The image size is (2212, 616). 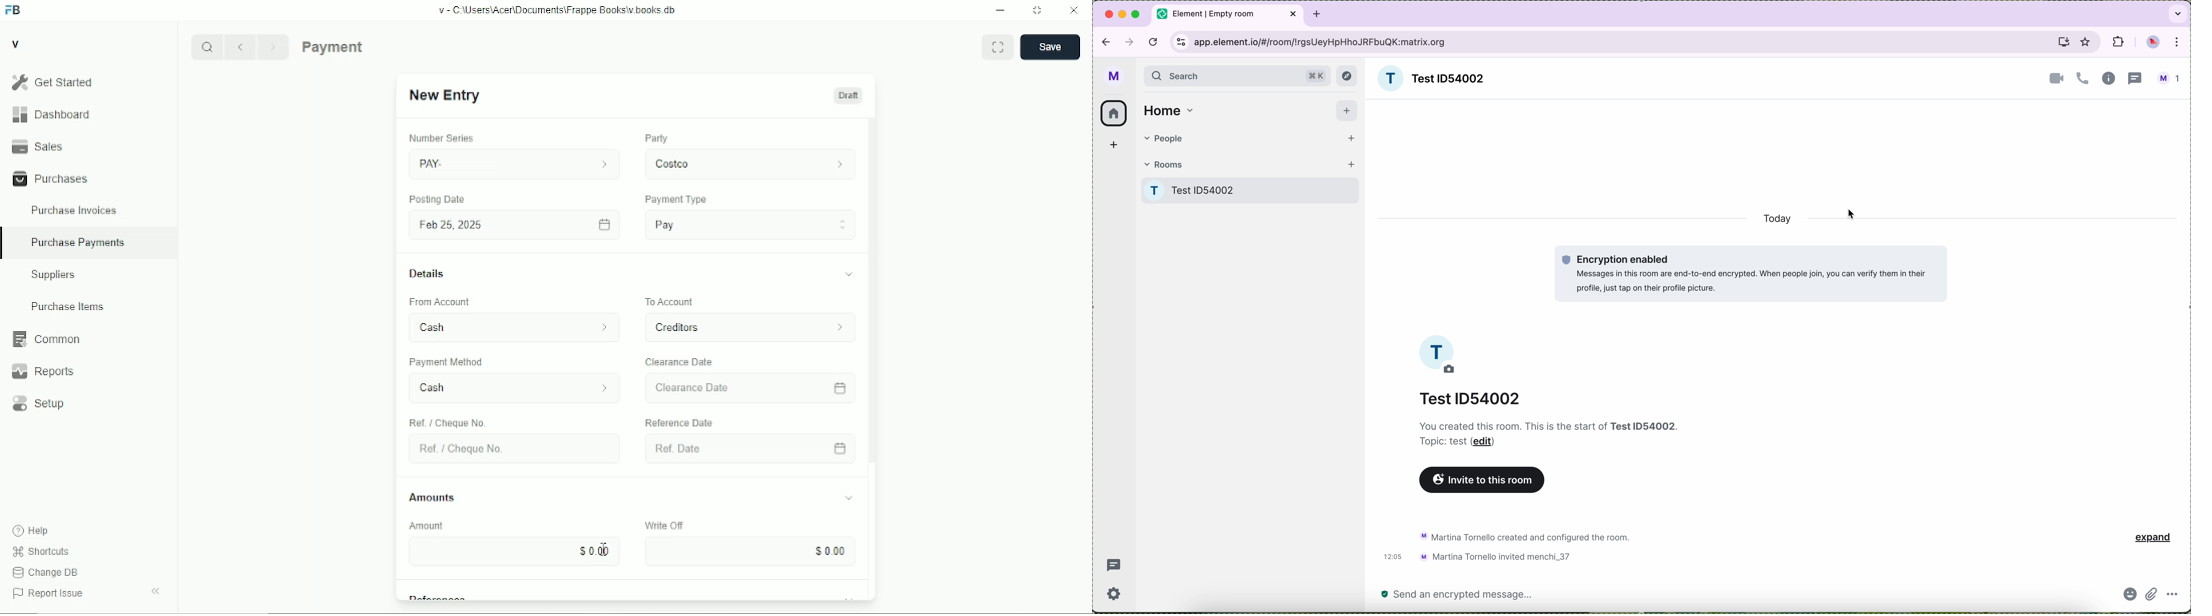 What do you see at coordinates (1478, 399) in the screenshot?
I see `Test ID 54002` at bounding box center [1478, 399].